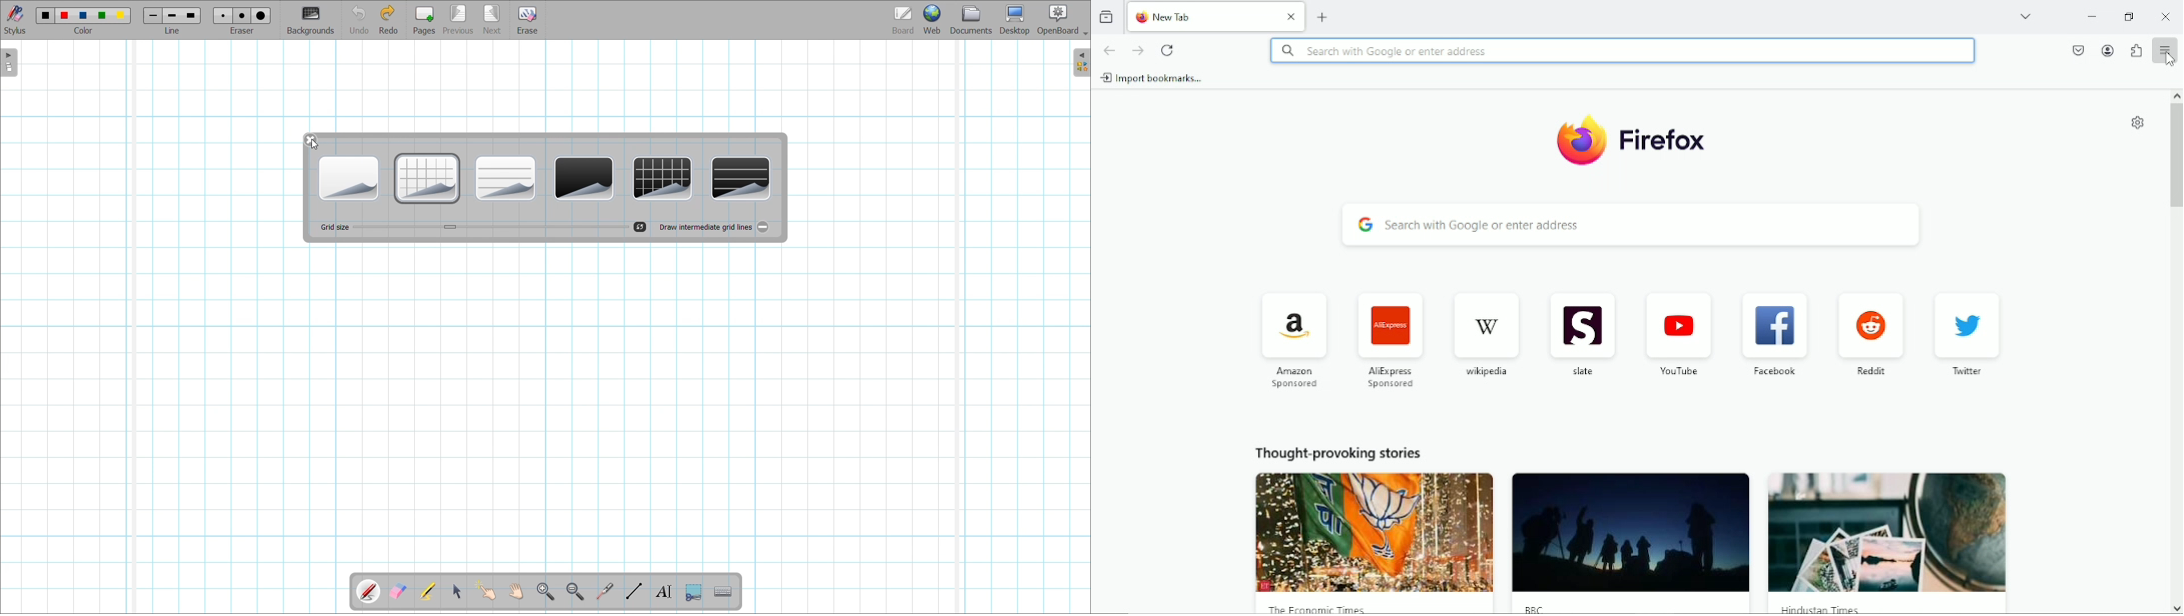 This screenshot has width=2184, height=616. What do you see at coordinates (311, 21) in the screenshot?
I see `Change background` at bounding box center [311, 21].